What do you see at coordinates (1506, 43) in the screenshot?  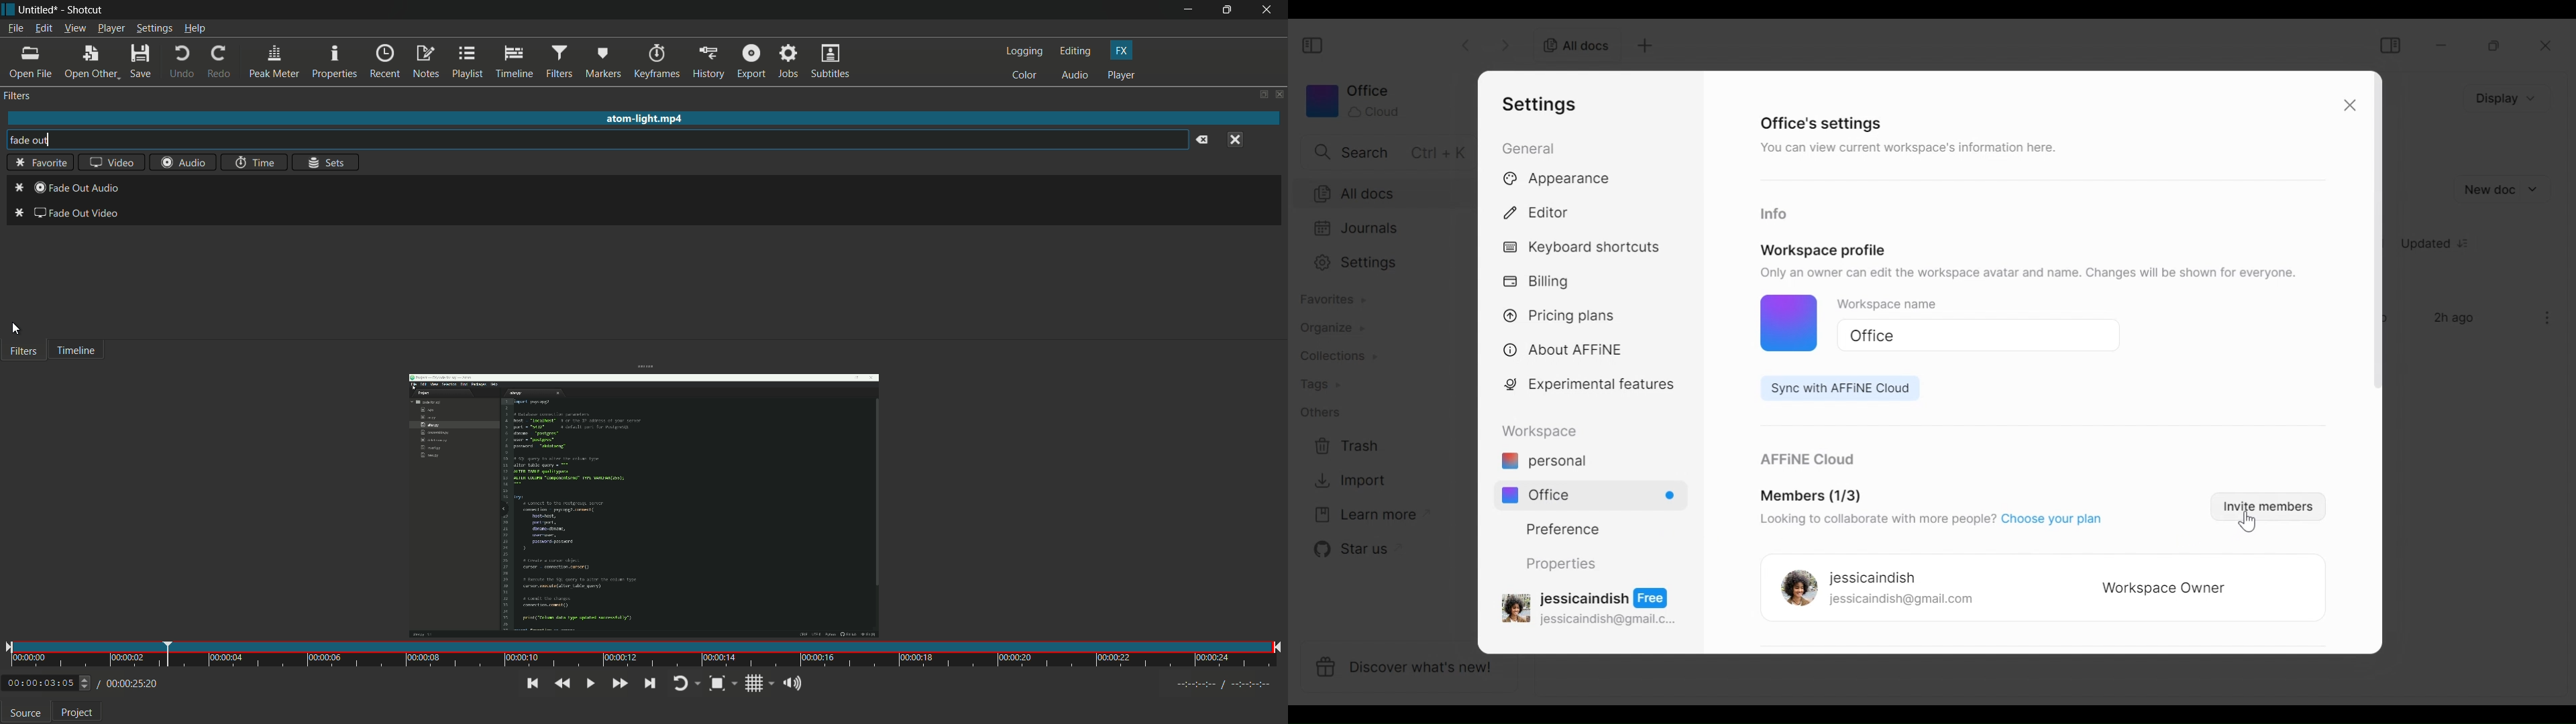 I see `Go Forward` at bounding box center [1506, 43].